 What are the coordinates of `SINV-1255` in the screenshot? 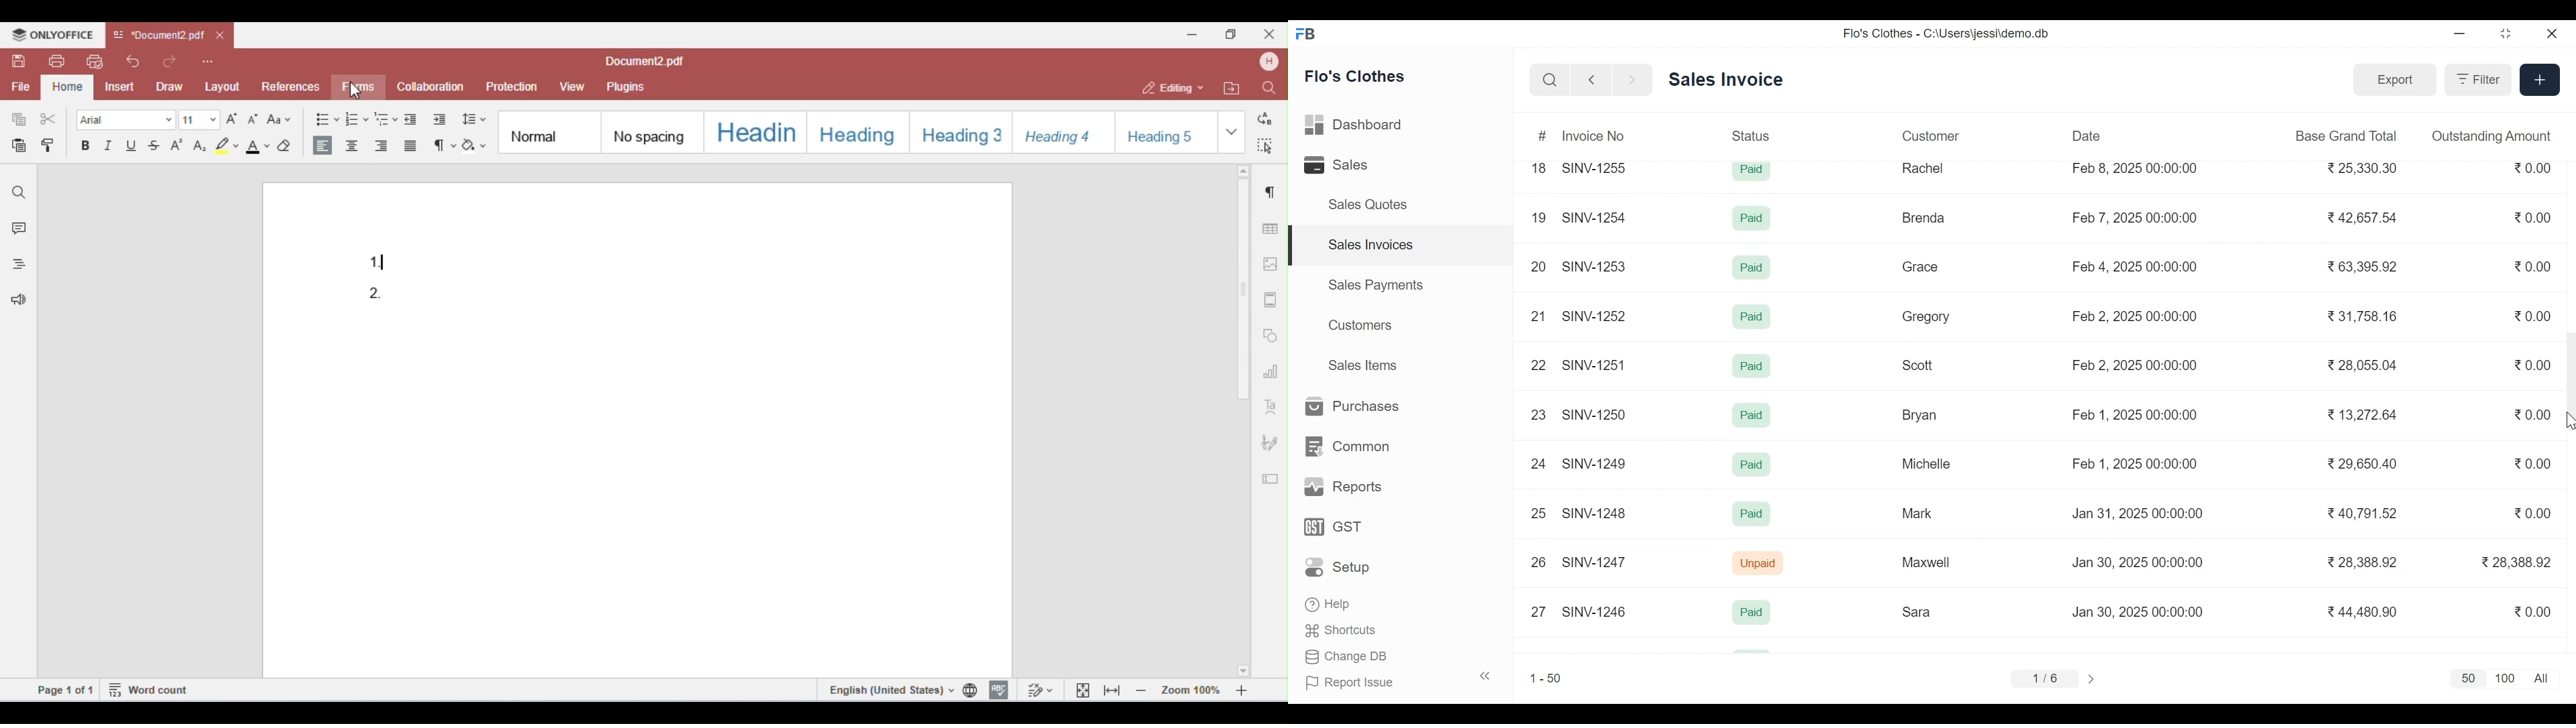 It's located at (1598, 166).